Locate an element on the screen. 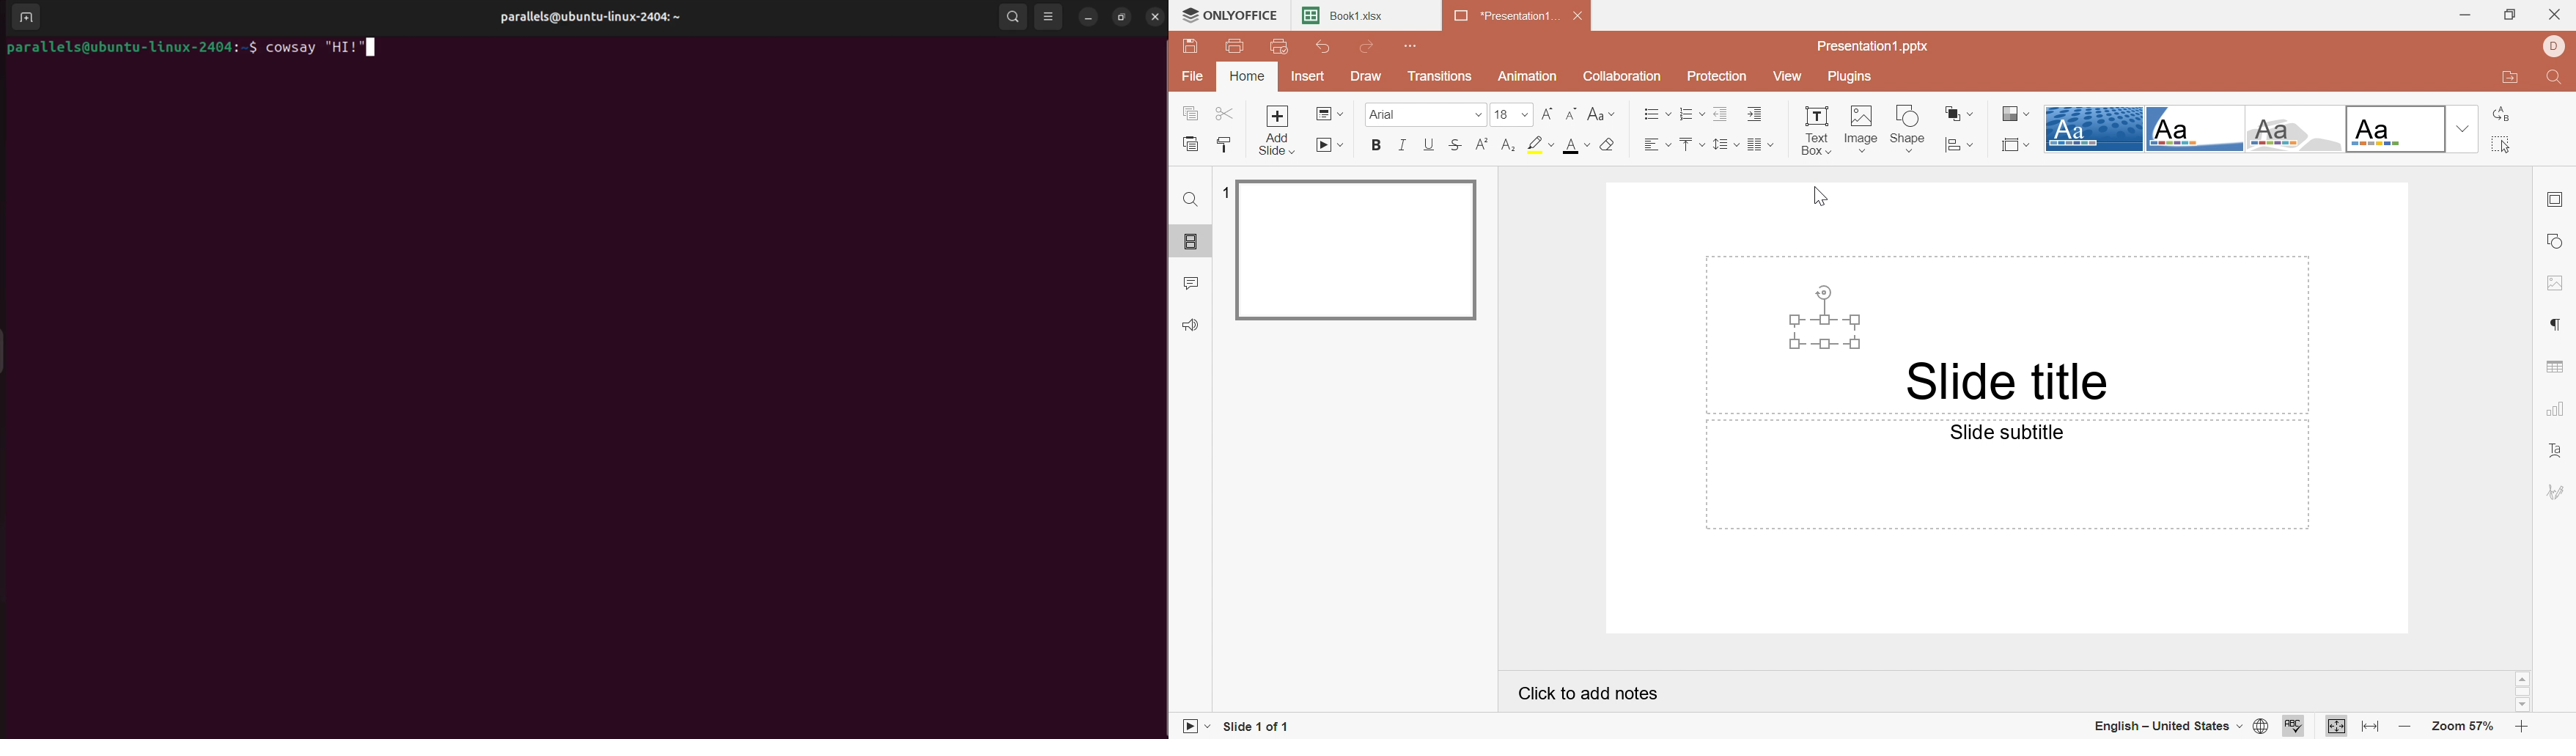  Fit to slide is located at coordinates (2335, 725).